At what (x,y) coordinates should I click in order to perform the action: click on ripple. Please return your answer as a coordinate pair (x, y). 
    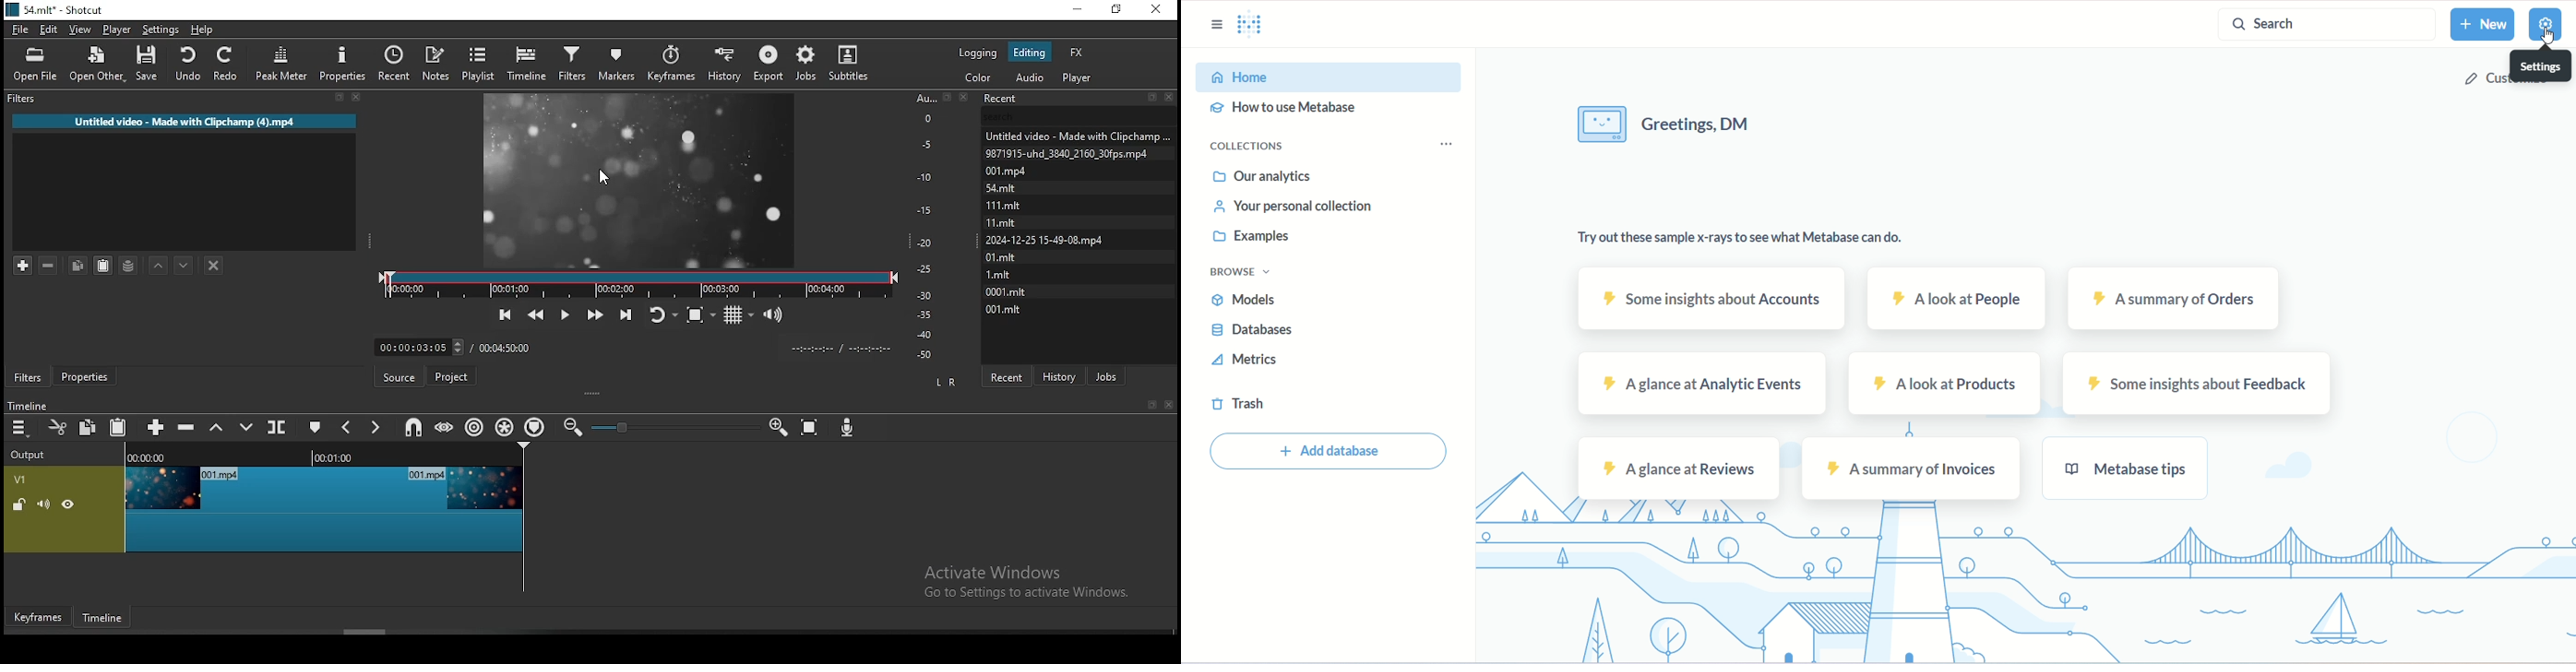
    Looking at the image, I should click on (475, 426).